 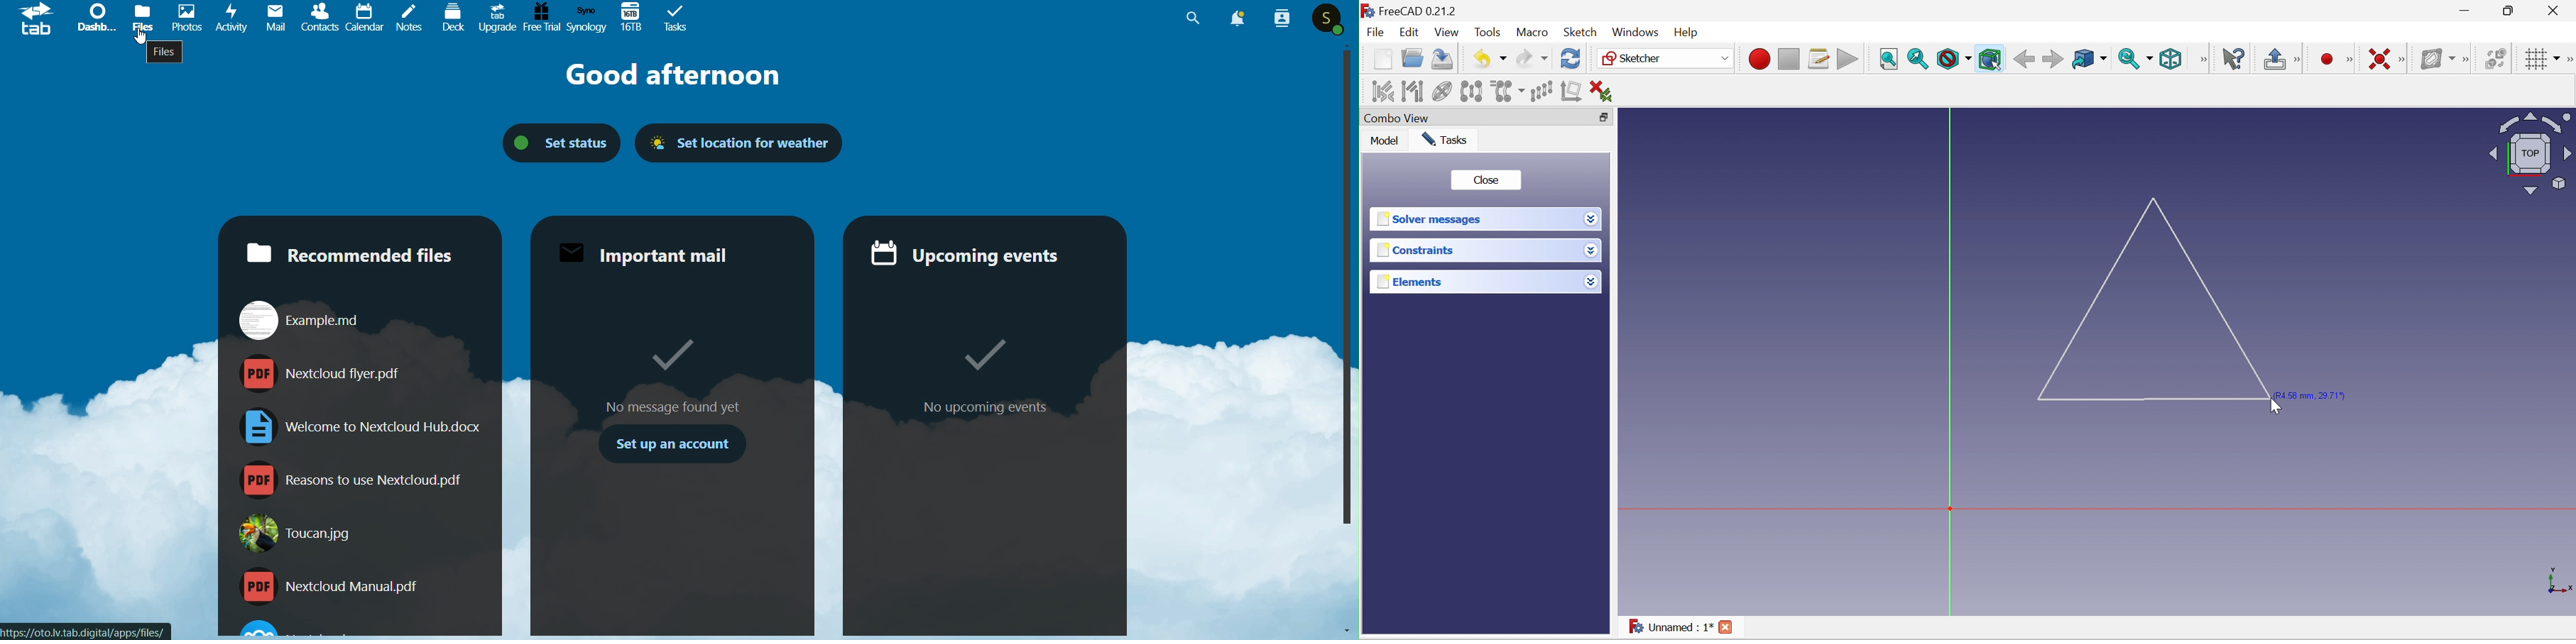 What do you see at coordinates (1445, 140) in the screenshot?
I see `Tasks` at bounding box center [1445, 140].